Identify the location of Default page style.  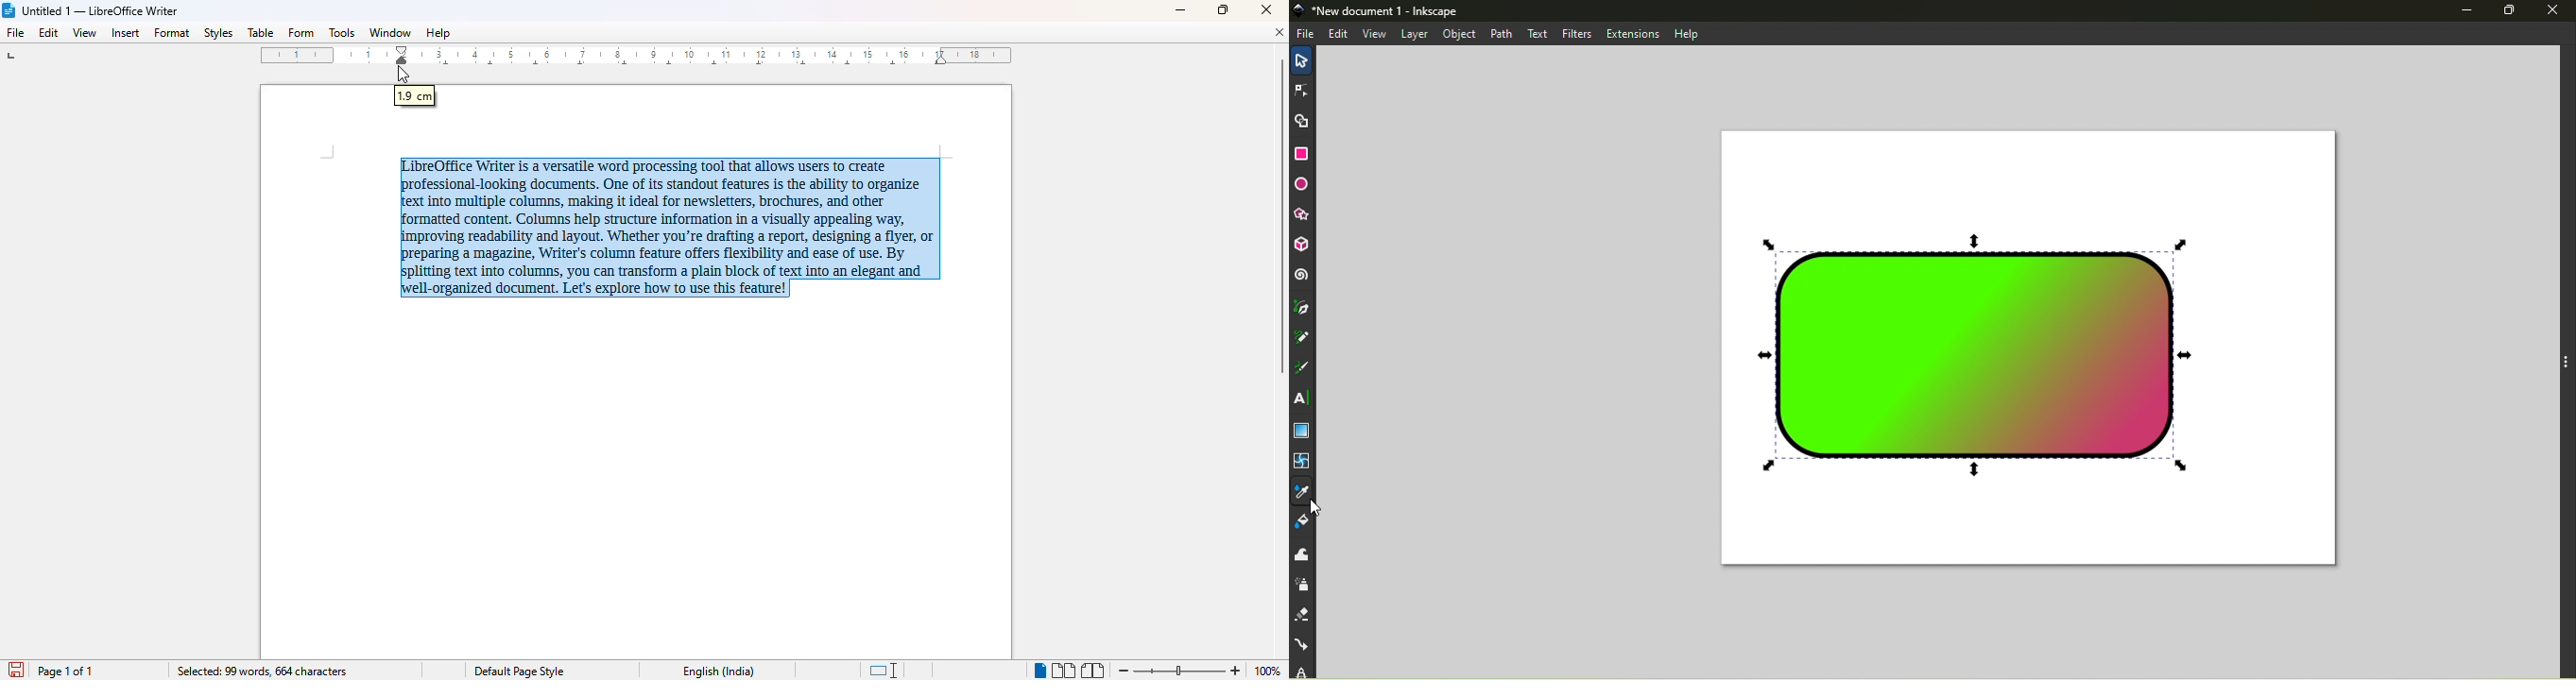
(523, 671).